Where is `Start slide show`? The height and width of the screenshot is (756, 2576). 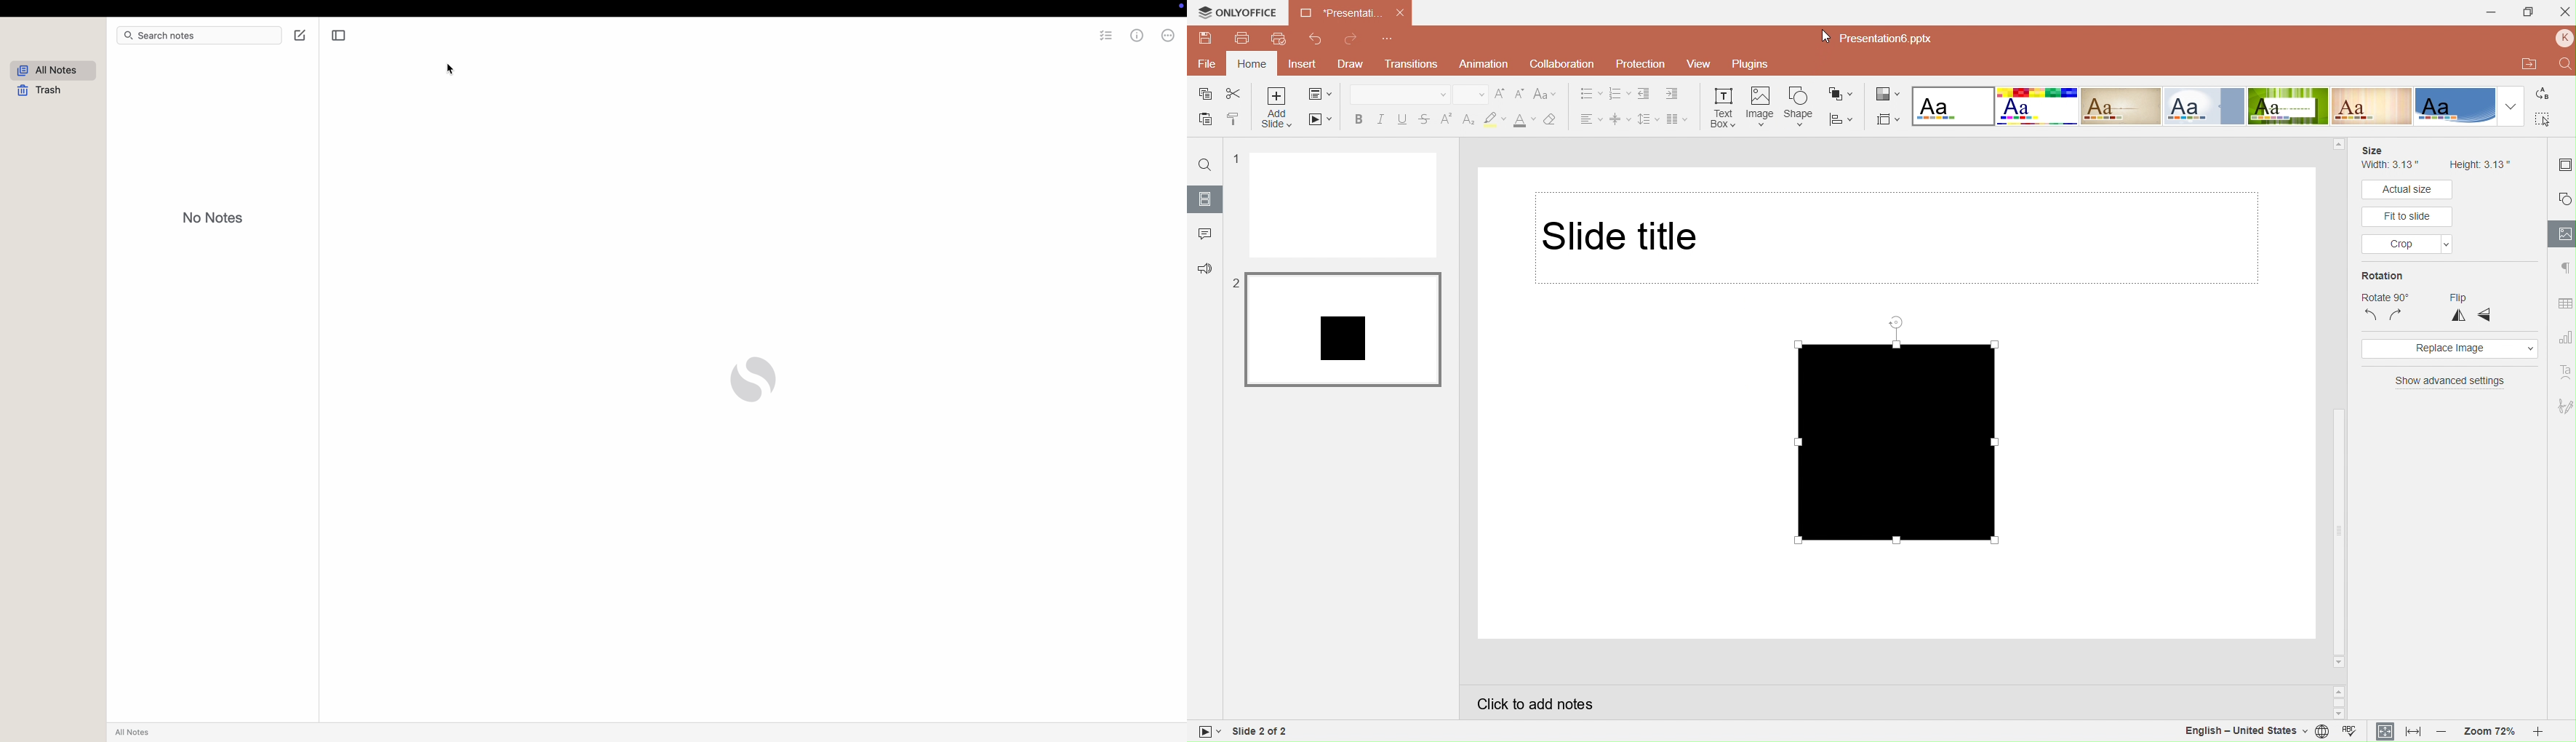
Start slide show is located at coordinates (1318, 120).